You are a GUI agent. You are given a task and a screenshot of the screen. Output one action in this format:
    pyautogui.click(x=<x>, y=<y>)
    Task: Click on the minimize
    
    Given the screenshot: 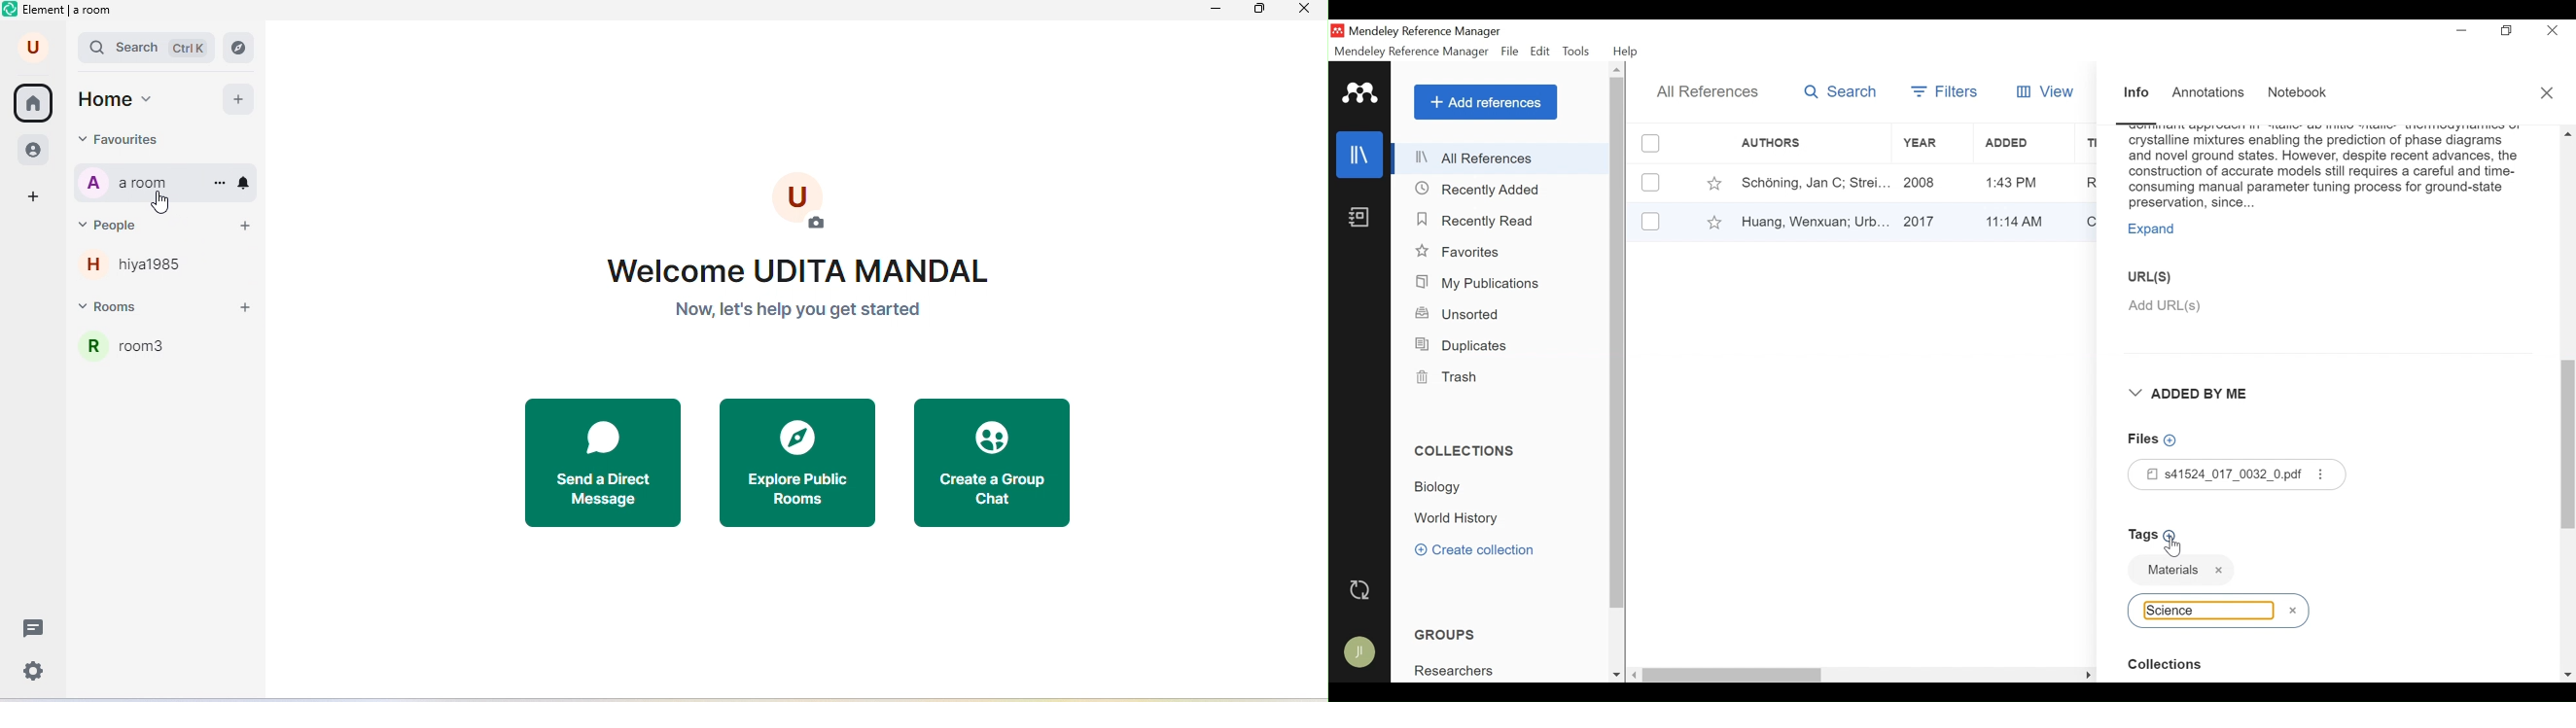 What is the action you would take?
    pyautogui.click(x=1217, y=12)
    